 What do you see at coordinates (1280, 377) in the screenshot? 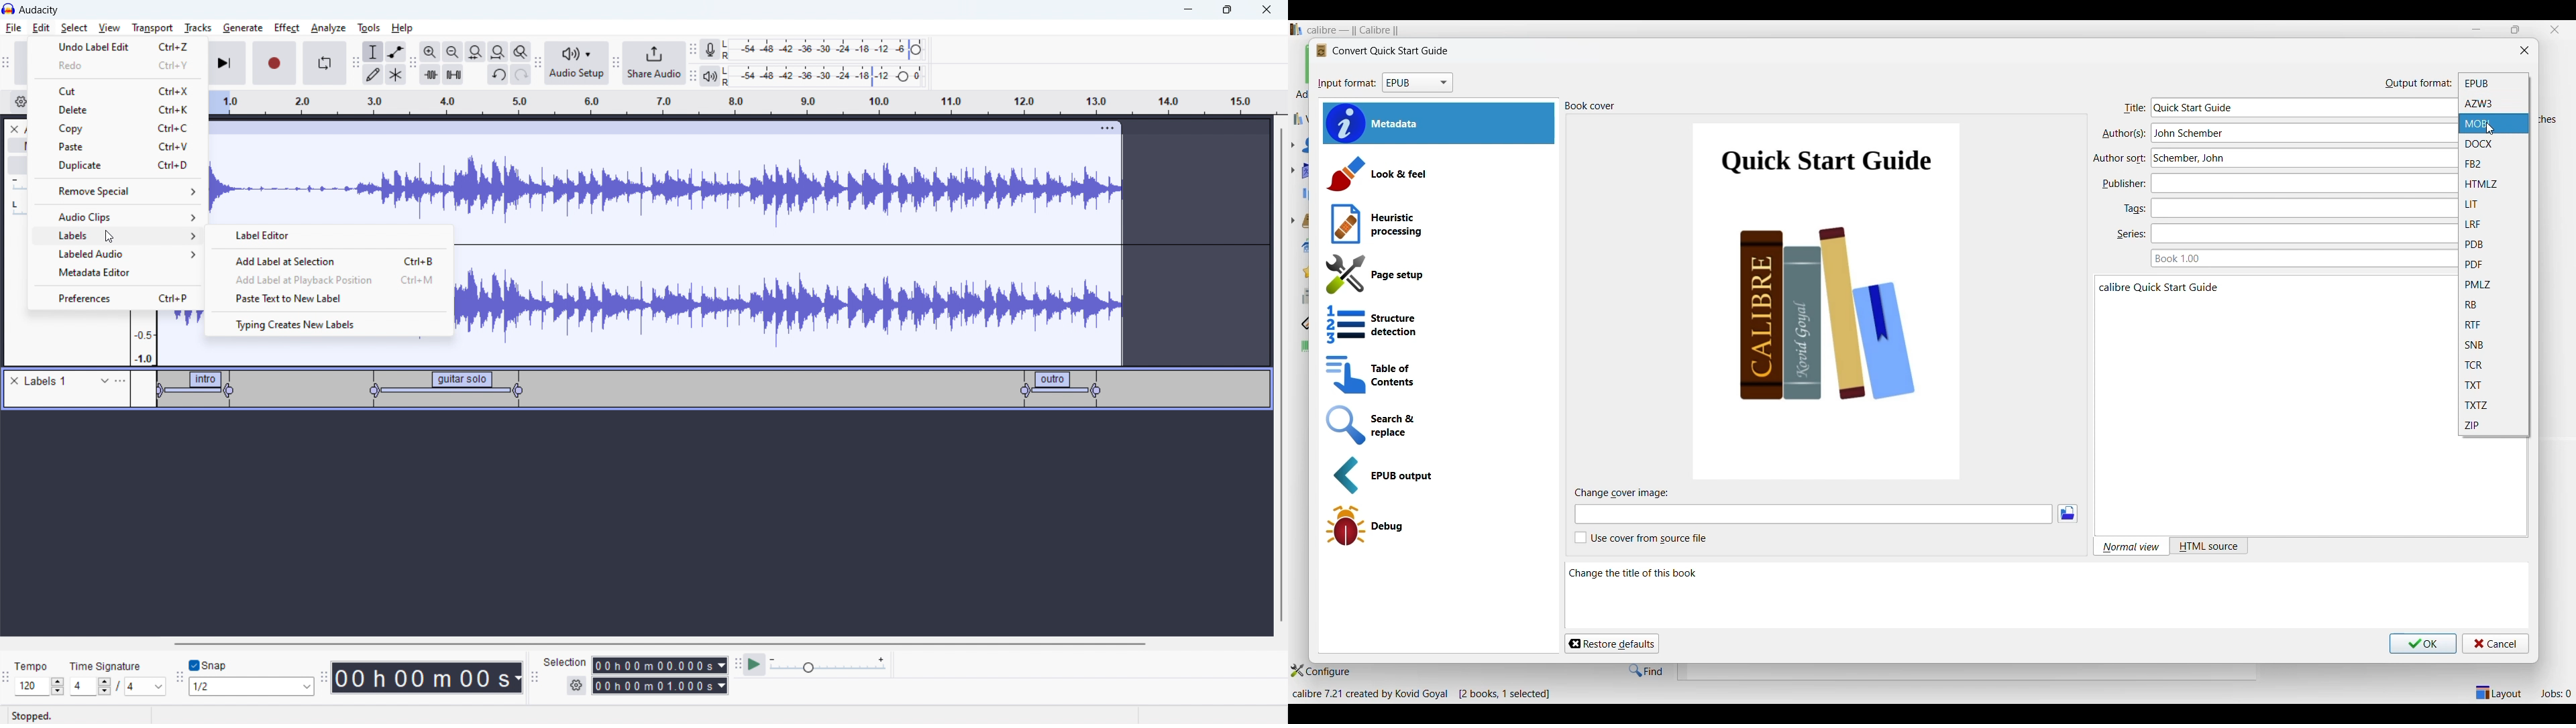
I see `vertical scrollbar` at bounding box center [1280, 377].